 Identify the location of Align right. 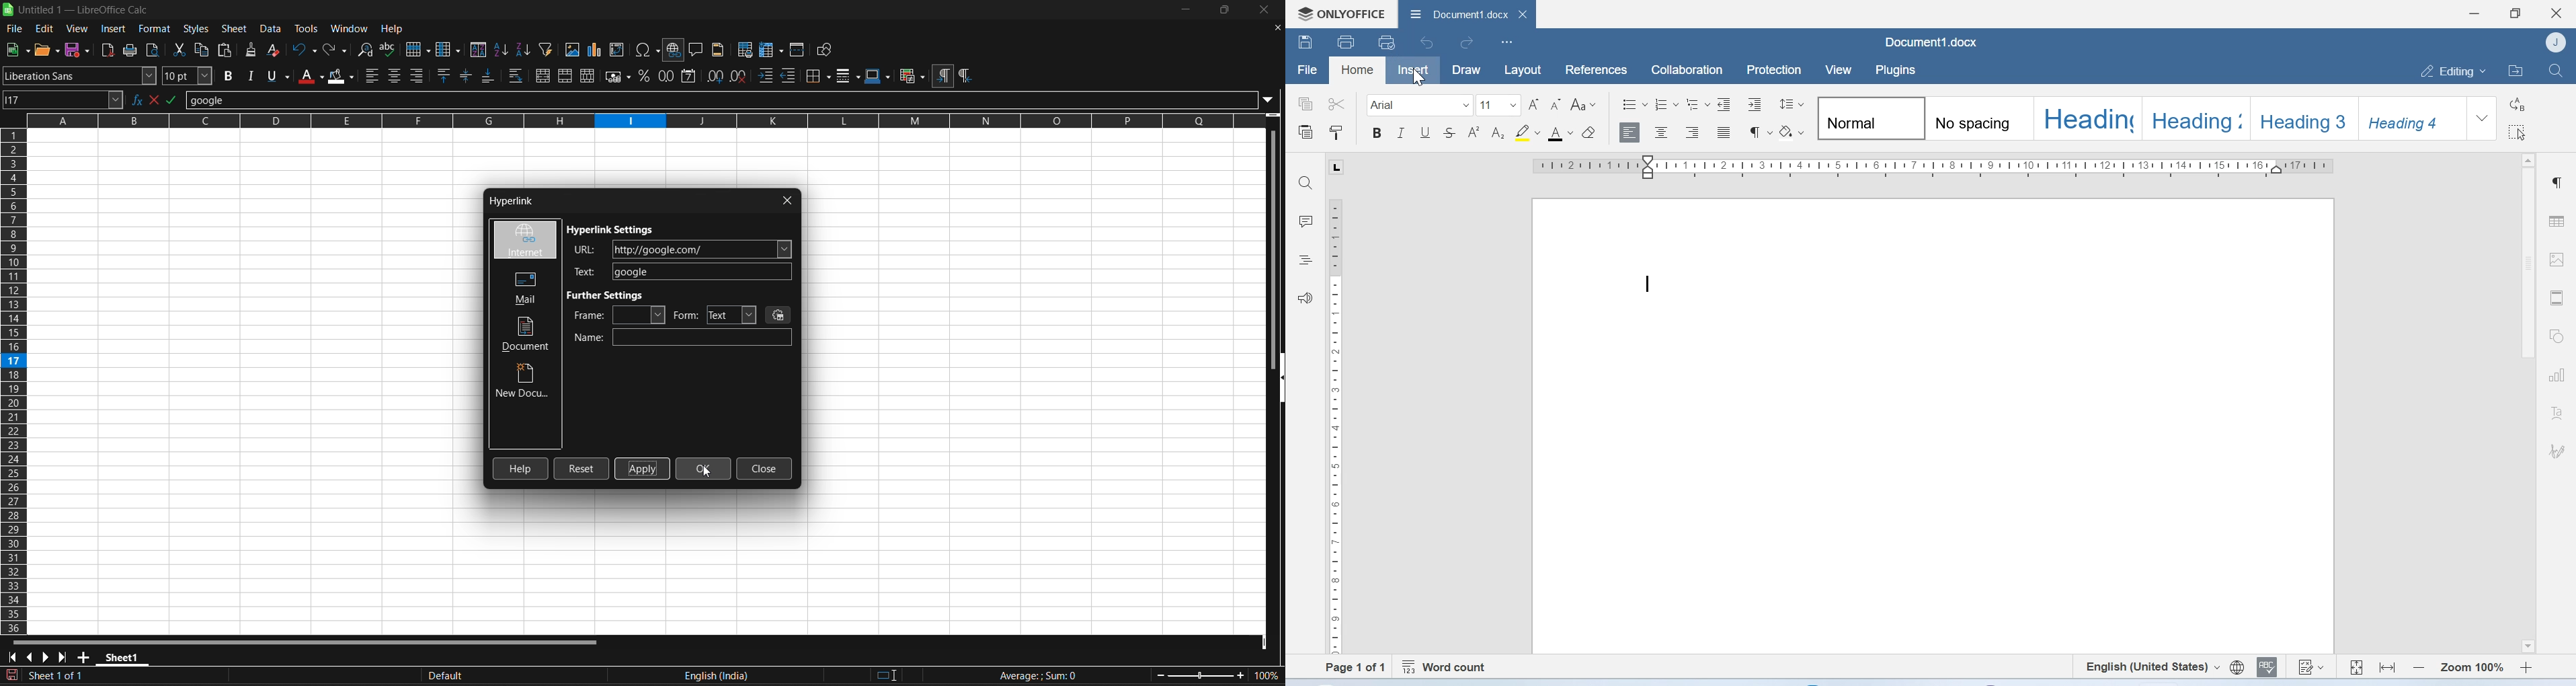
(1693, 133).